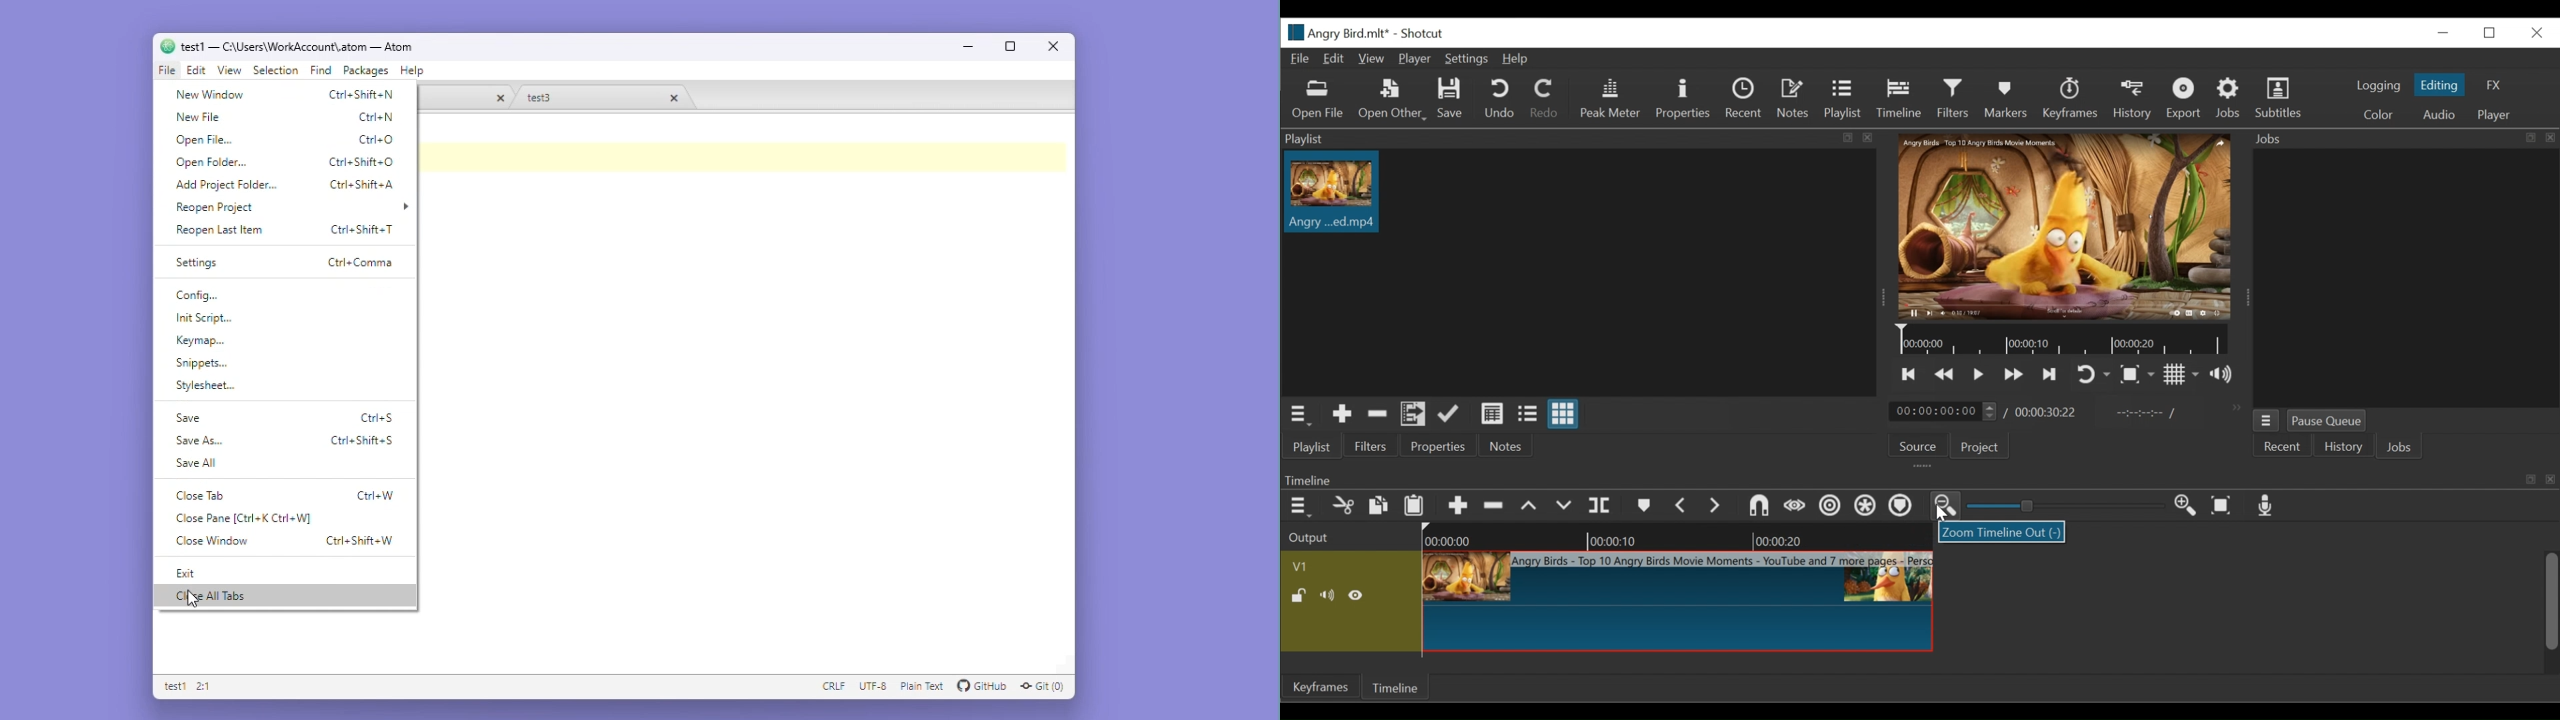 Image resolution: width=2576 pixels, height=728 pixels. I want to click on Sow volume control, so click(2221, 374).